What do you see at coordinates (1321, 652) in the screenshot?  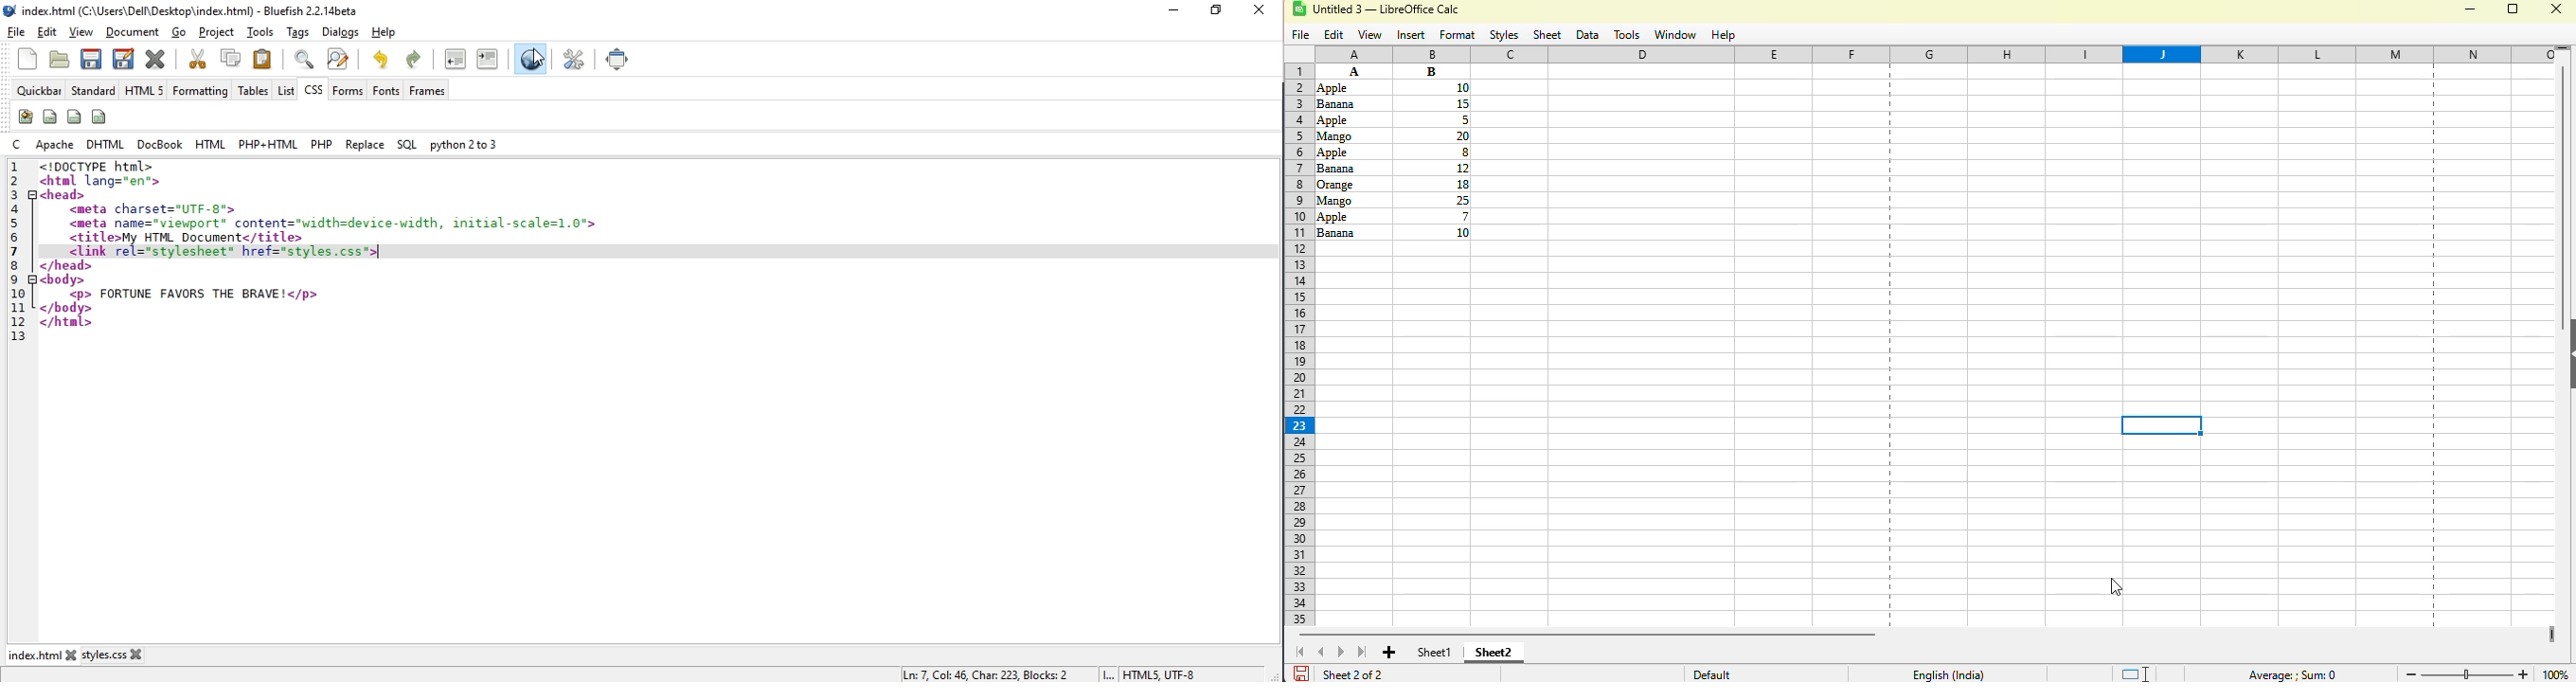 I see `scroll to previous sheet` at bounding box center [1321, 652].